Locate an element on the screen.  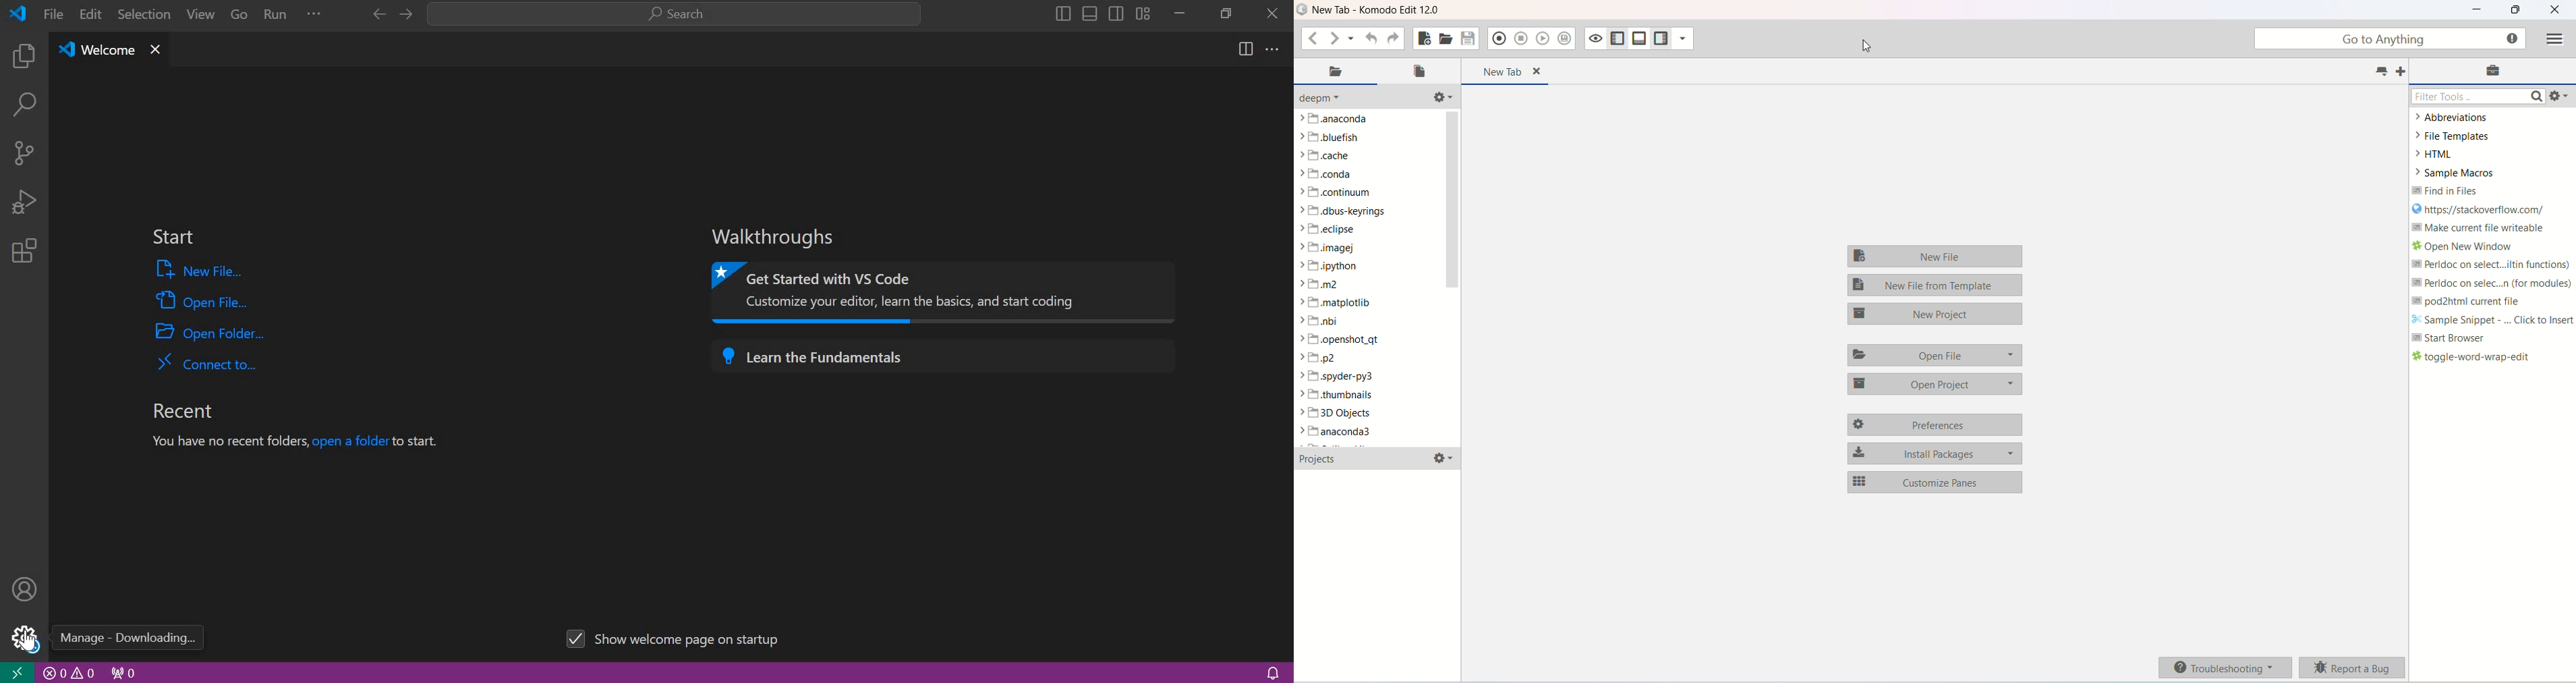
undo is located at coordinates (1373, 39).